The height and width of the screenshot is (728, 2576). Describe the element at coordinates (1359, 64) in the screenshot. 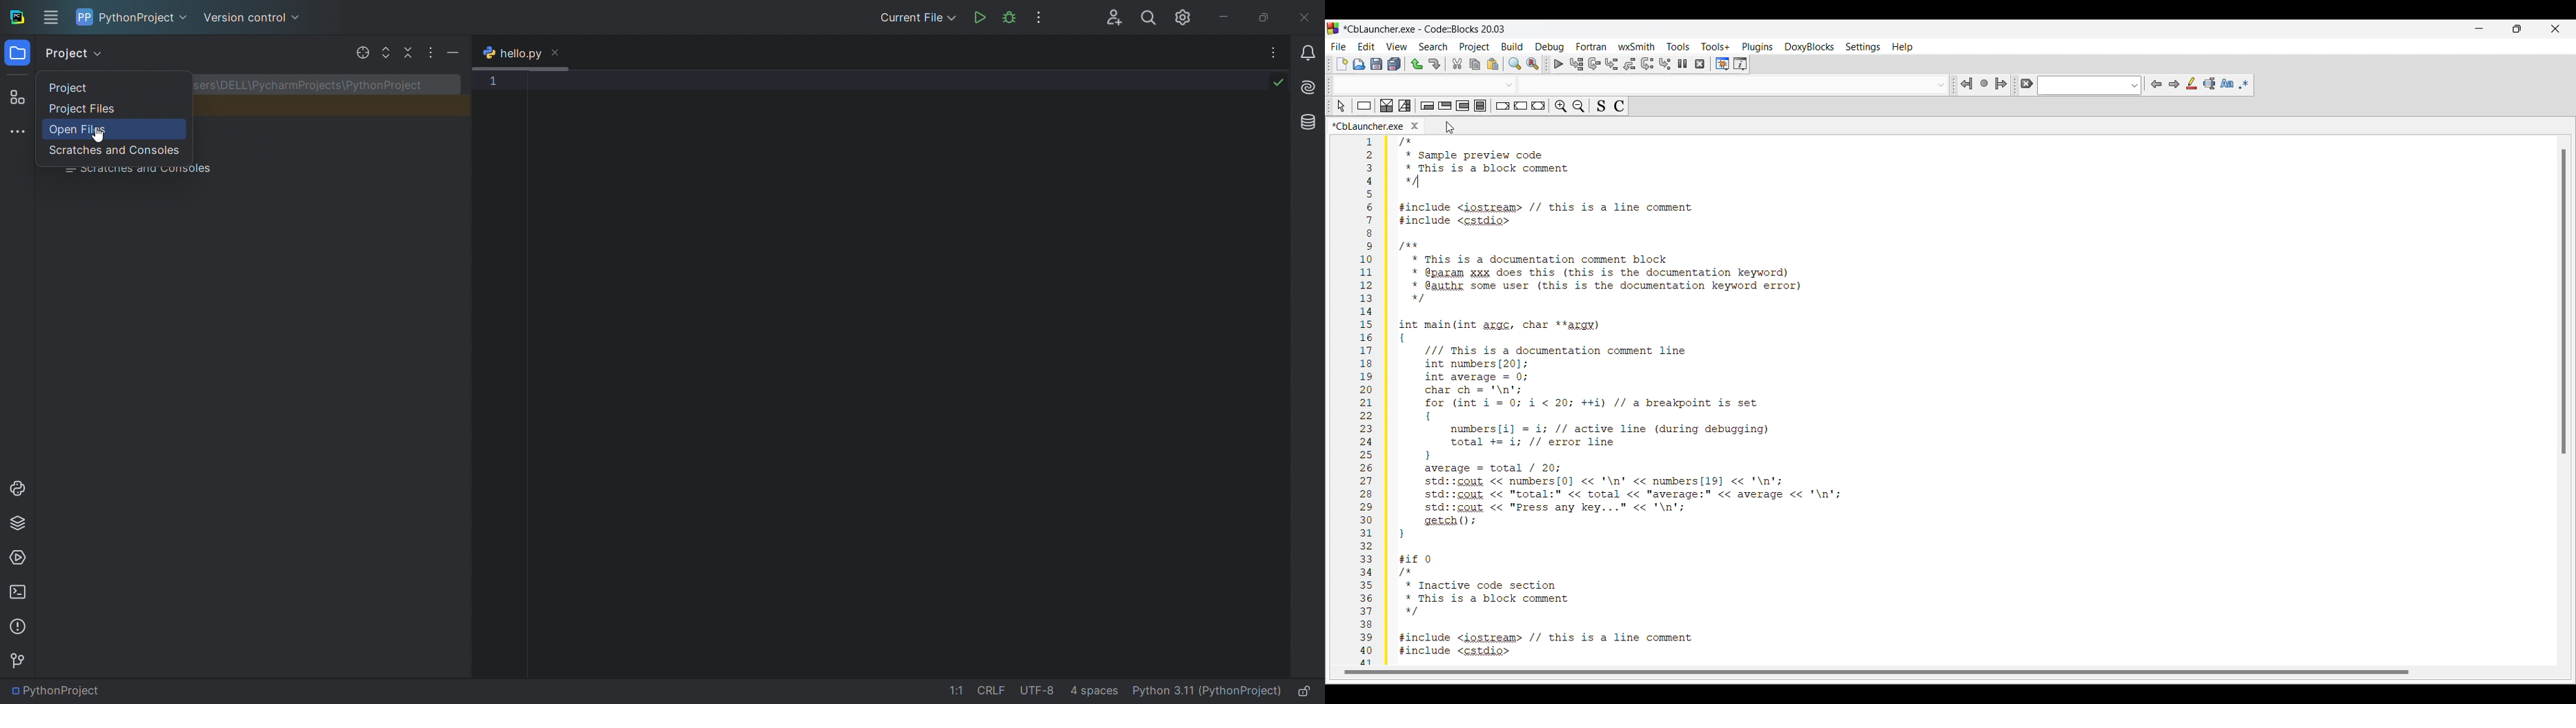

I see `Open` at that location.